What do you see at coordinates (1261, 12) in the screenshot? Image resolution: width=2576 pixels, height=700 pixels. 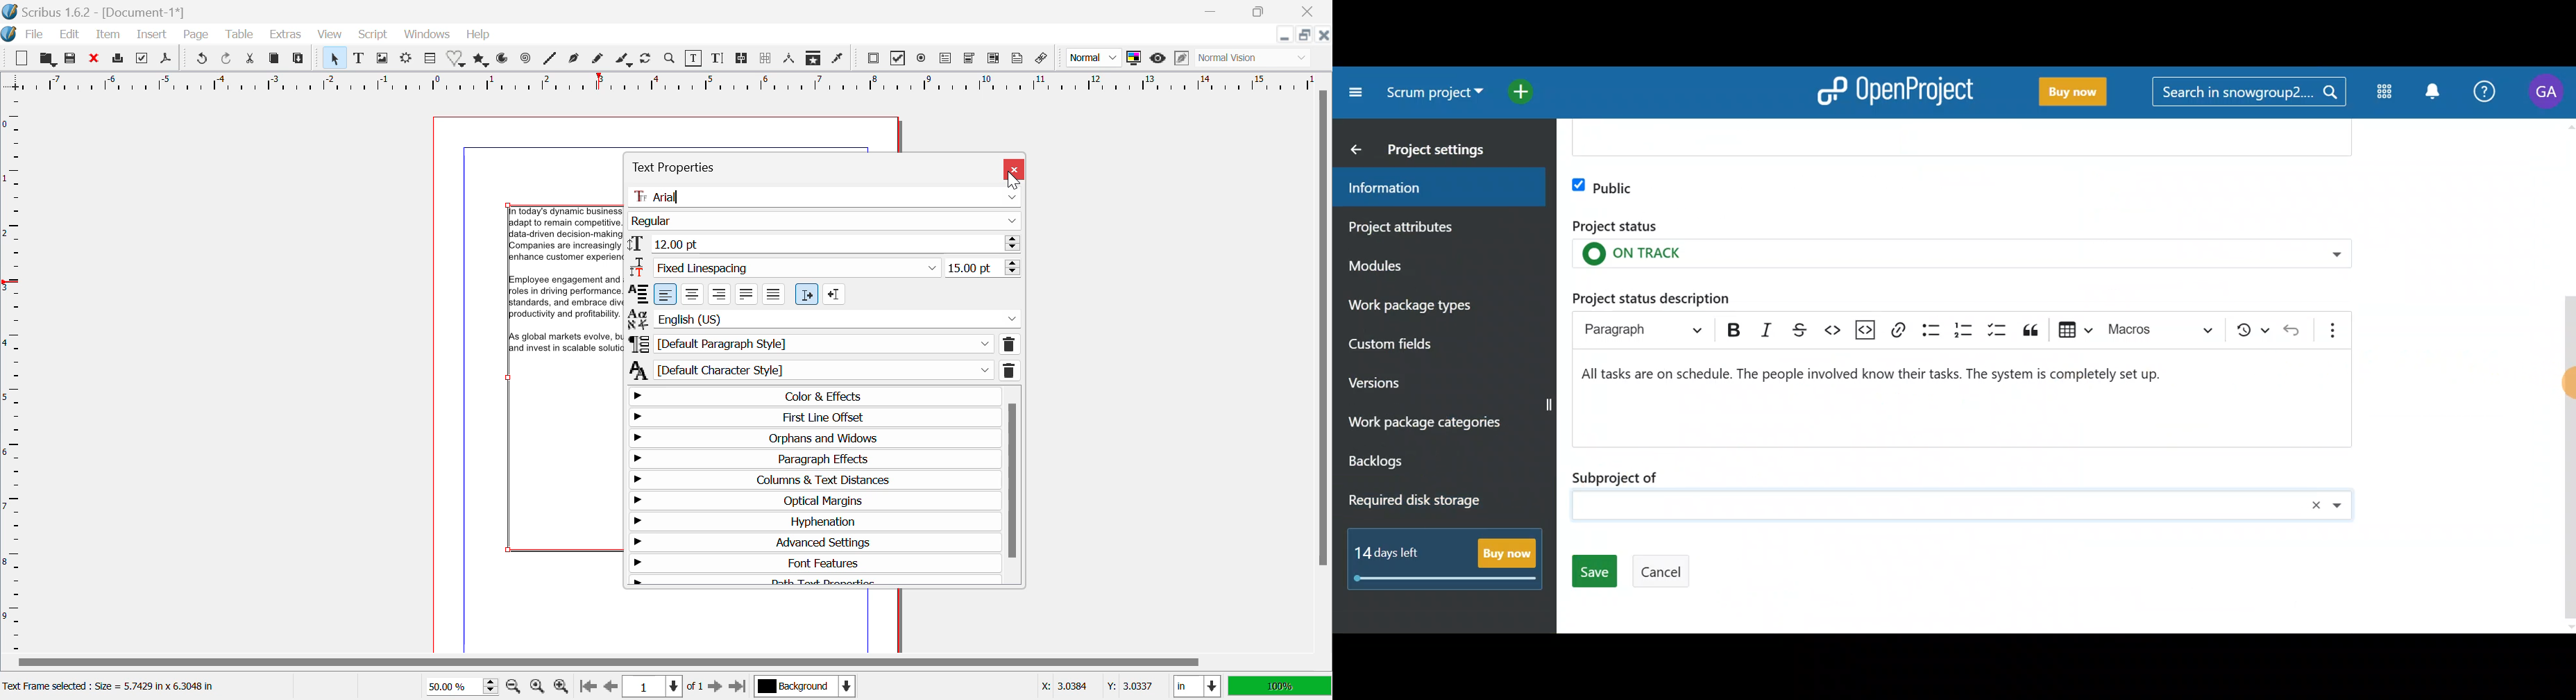 I see `Minimize` at bounding box center [1261, 12].